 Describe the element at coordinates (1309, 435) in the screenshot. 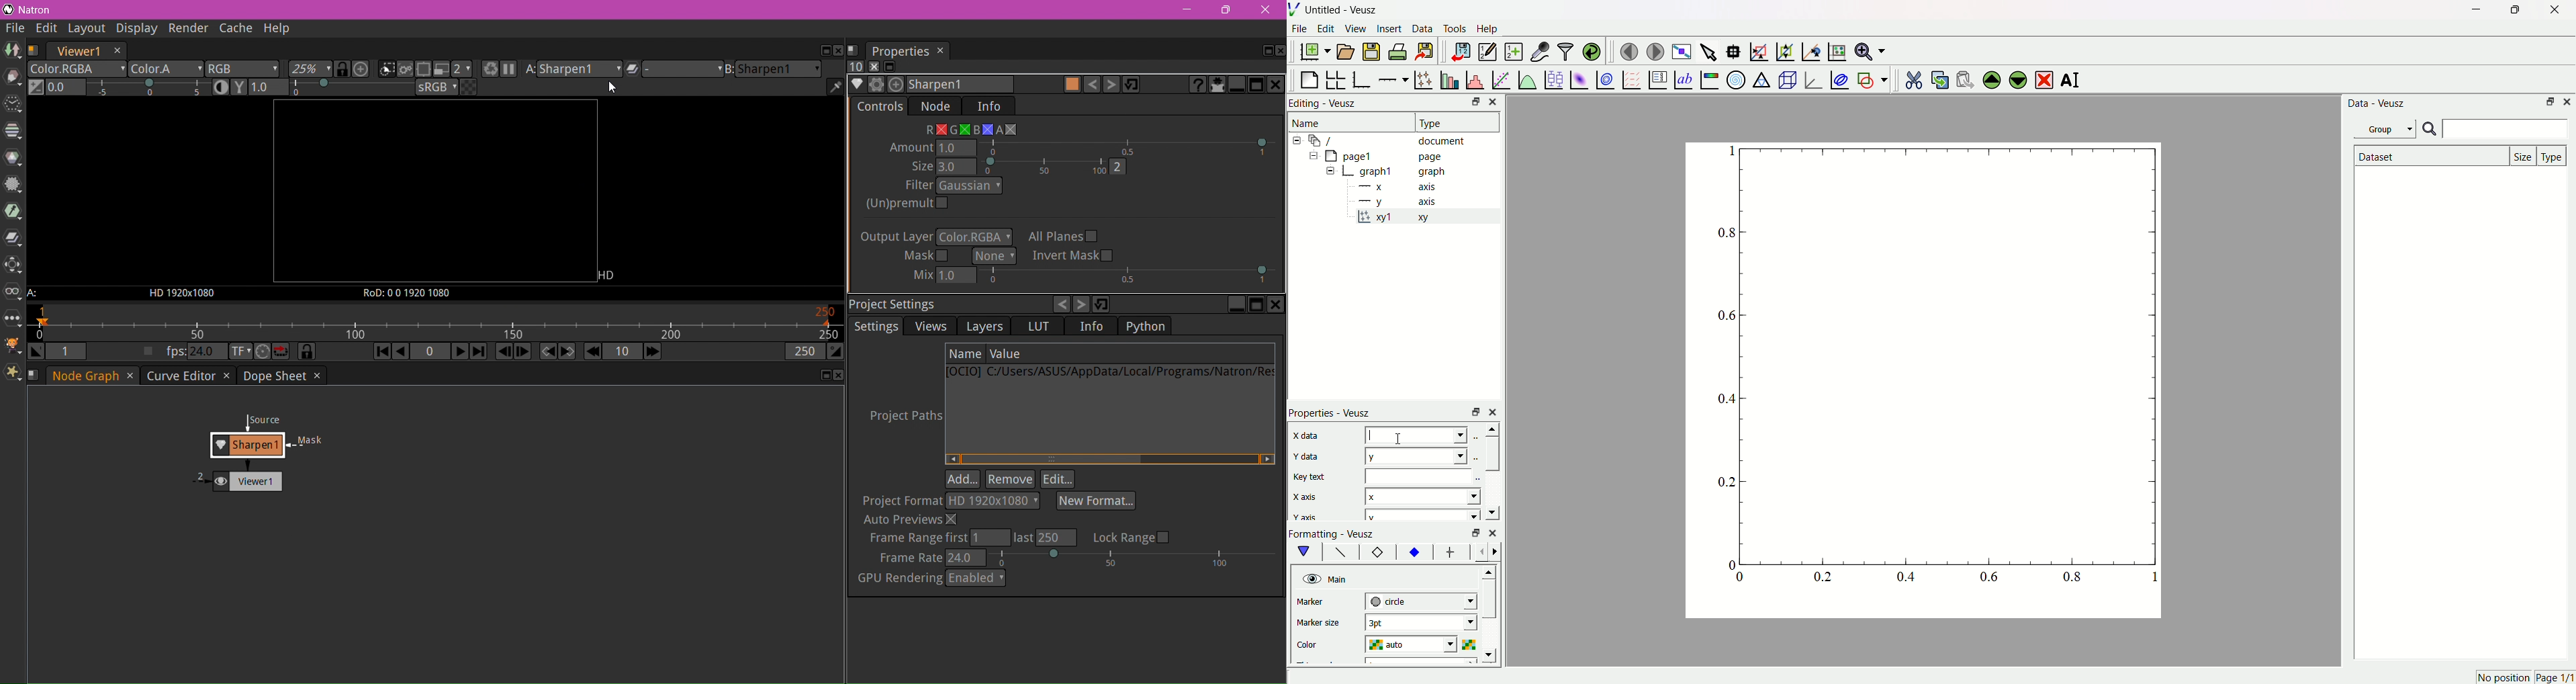

I see `x data` at that location.